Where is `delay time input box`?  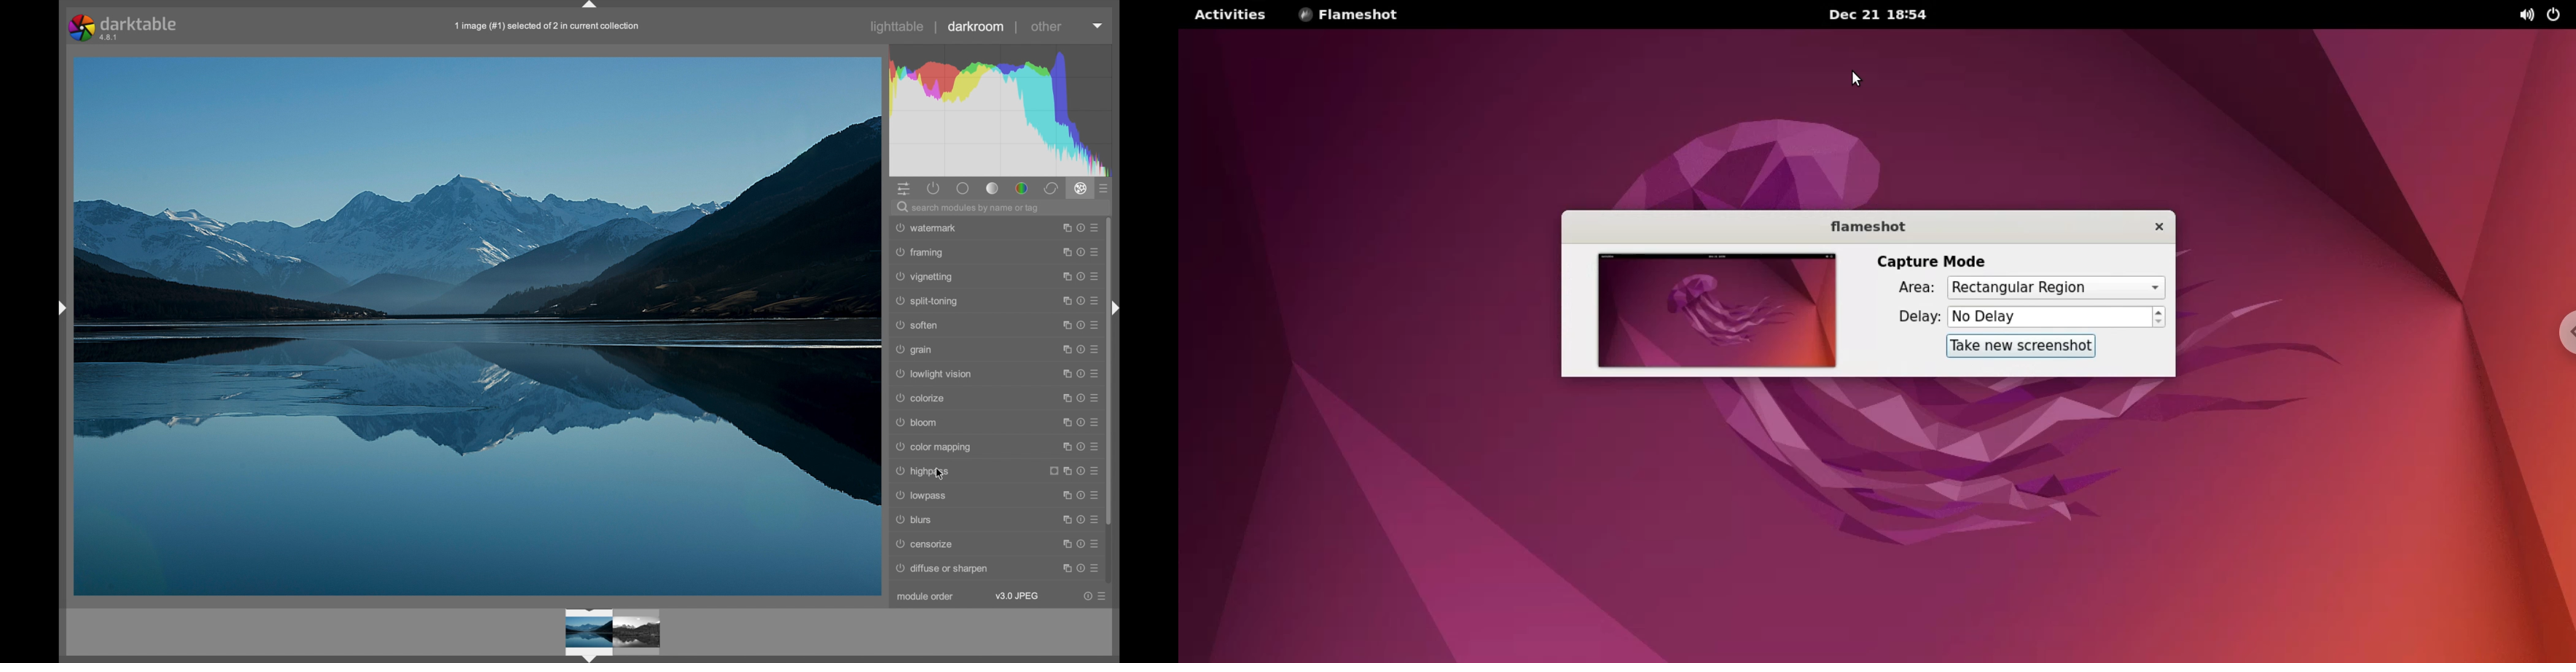
delay time input box is located at coordinates (2051, 318).